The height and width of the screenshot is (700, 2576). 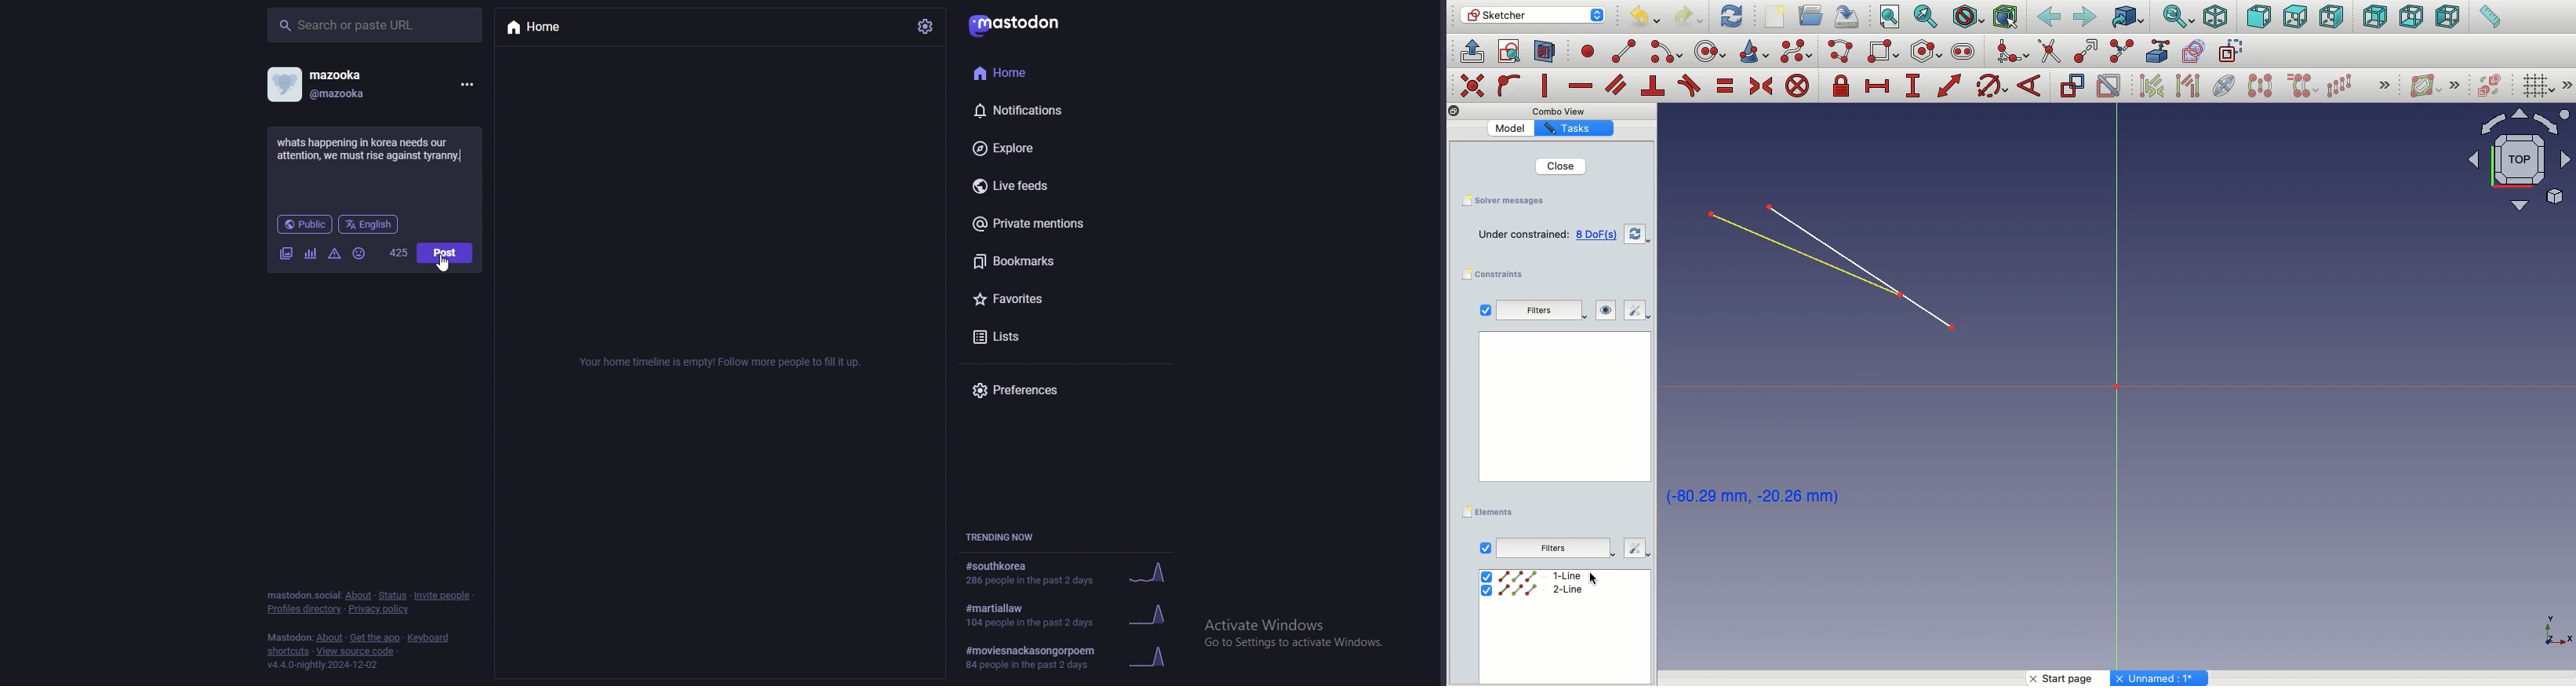 I want to click on Constrain point on to object, so click(x=1509, y=87).